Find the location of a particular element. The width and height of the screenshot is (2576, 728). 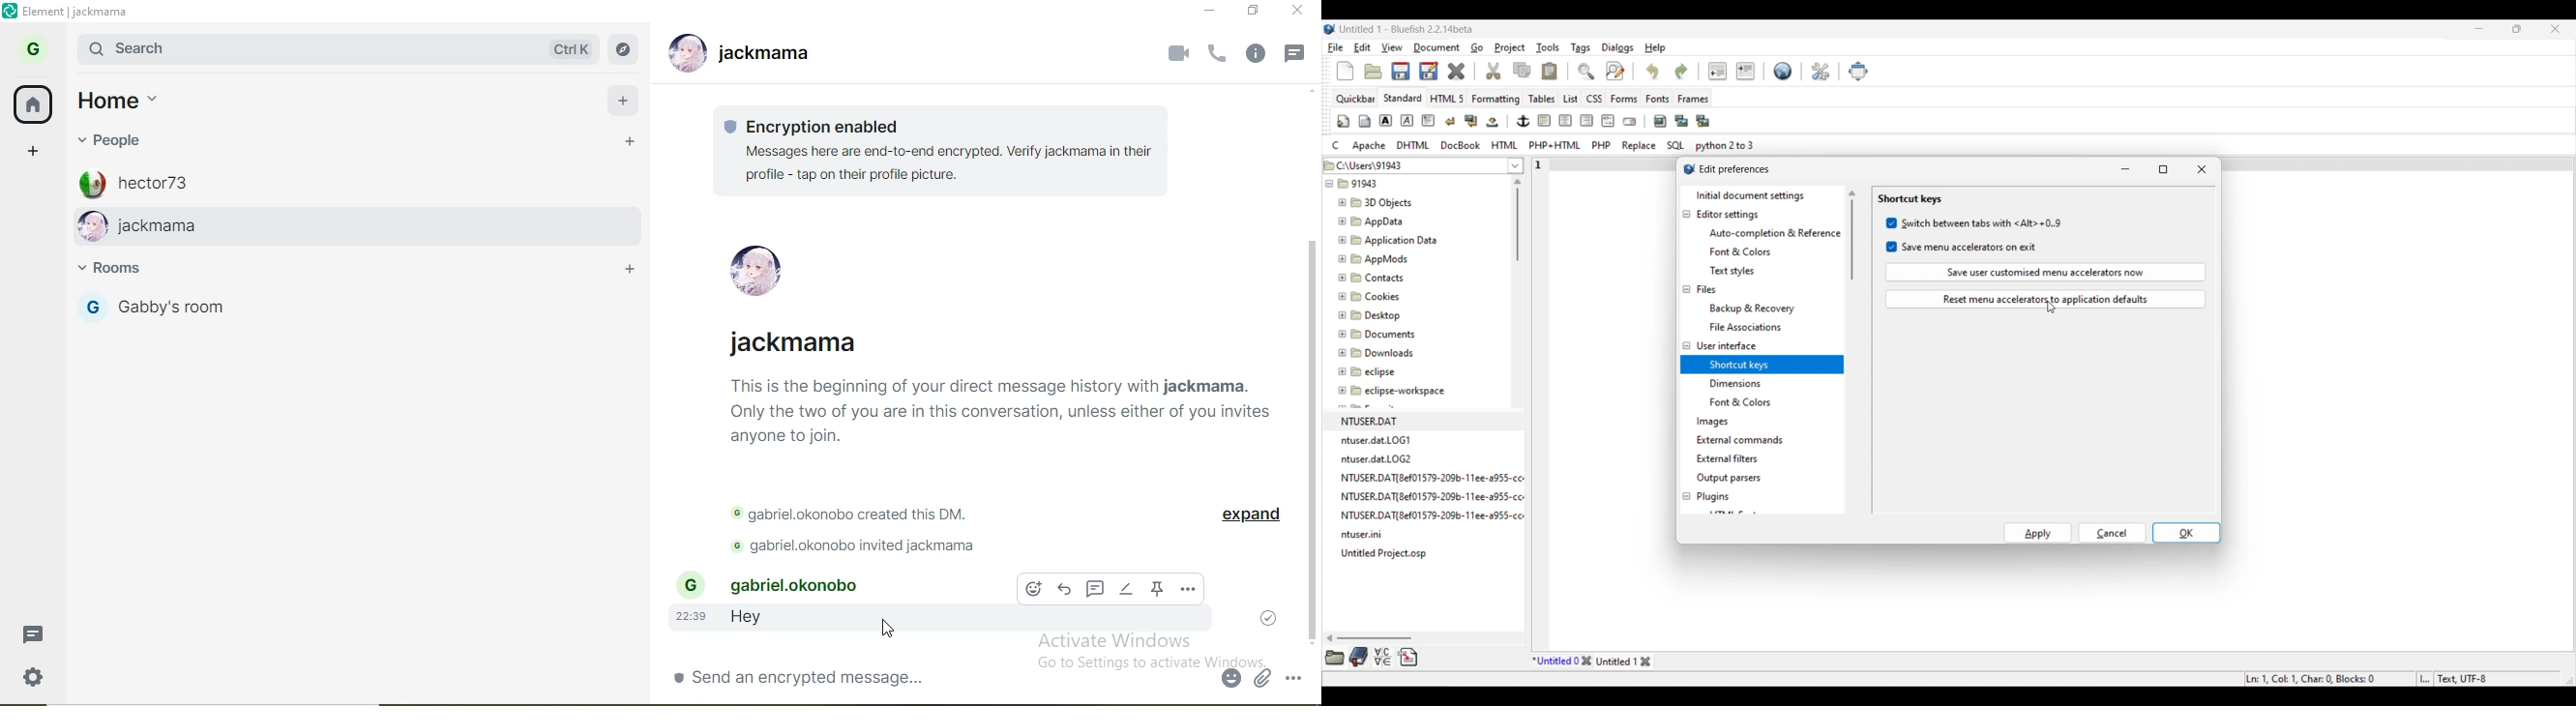

edit is located at coordinates (1125, 589).